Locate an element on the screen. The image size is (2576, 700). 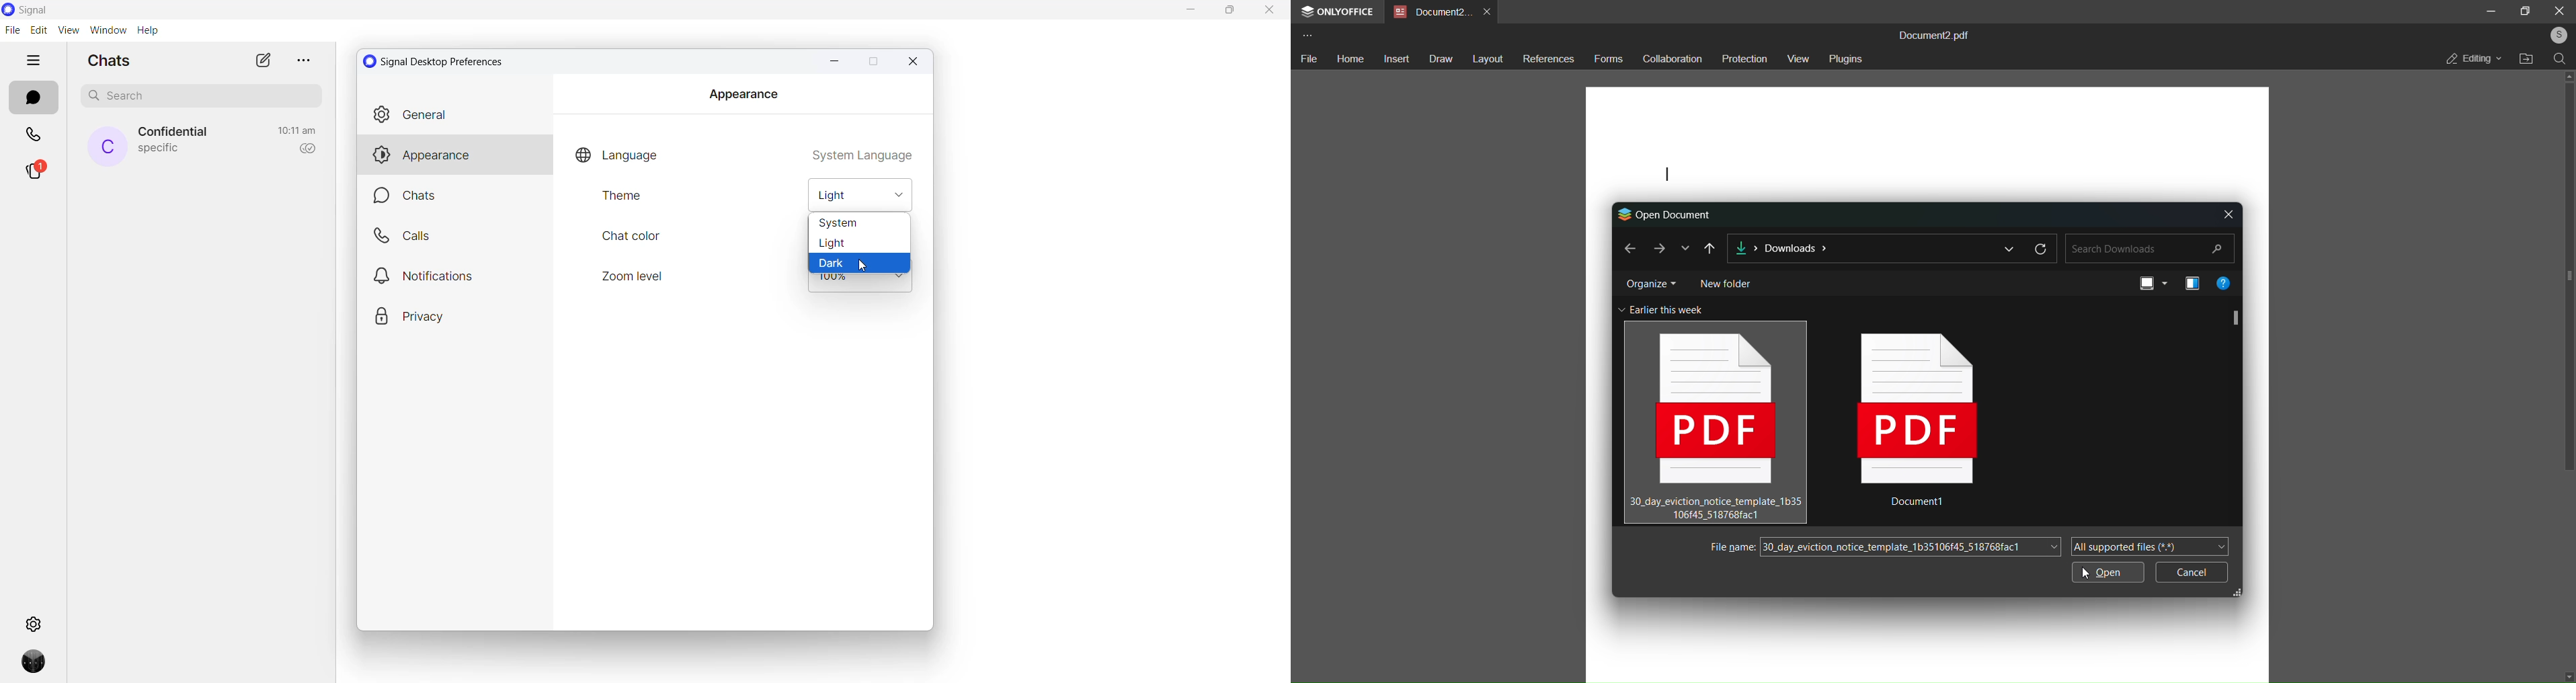
cursor is located at coordinates (864, 268).